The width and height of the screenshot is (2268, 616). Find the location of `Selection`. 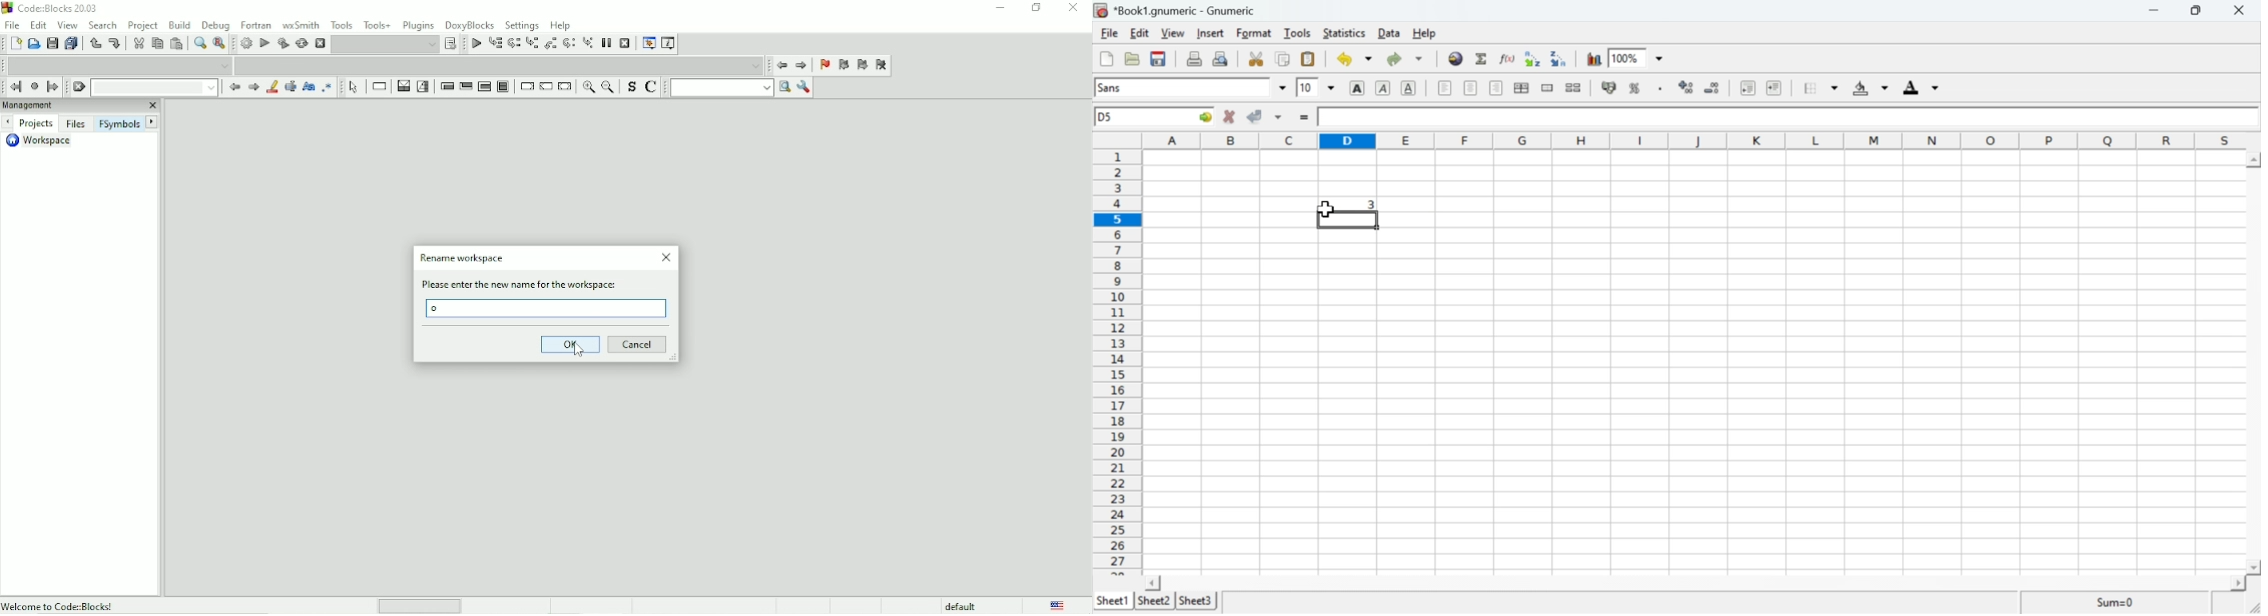

Selection is located at coordinates (424, 86).